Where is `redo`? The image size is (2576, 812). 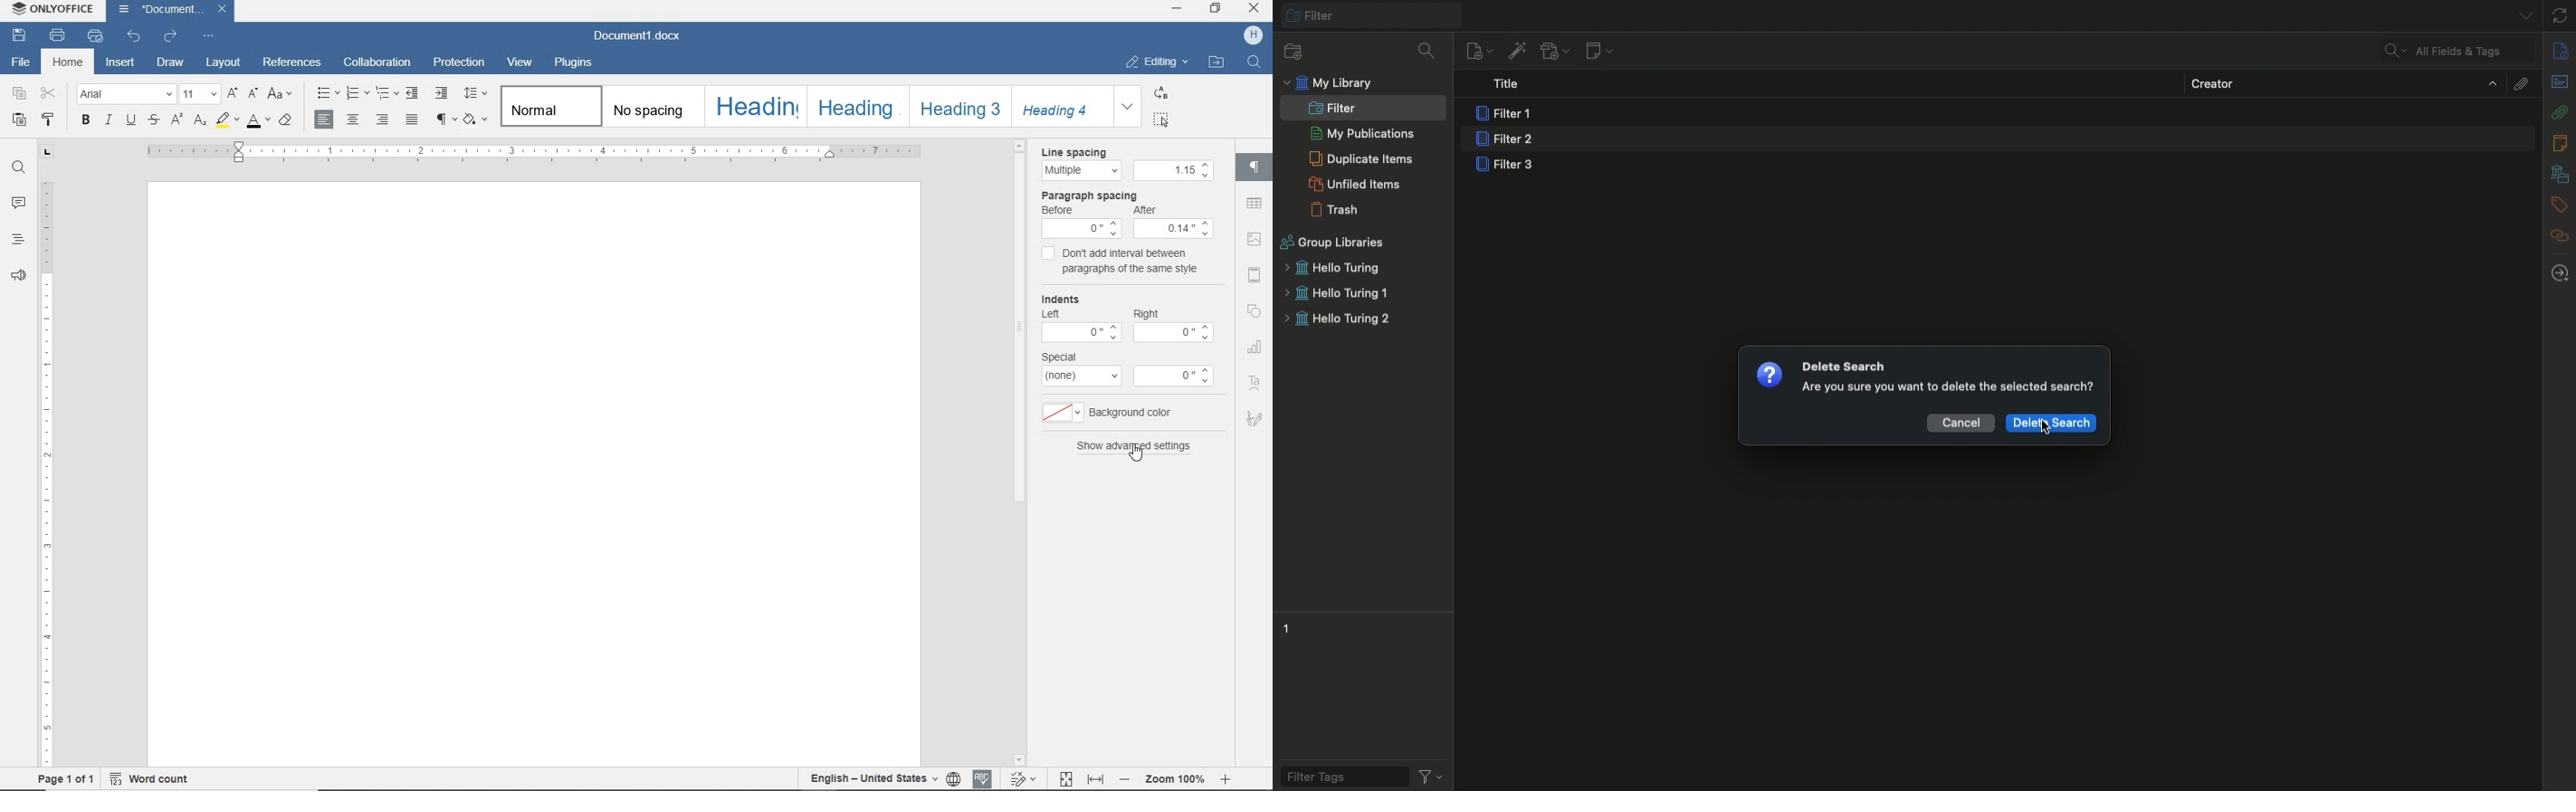 redo is located at coordinates (171, 36).